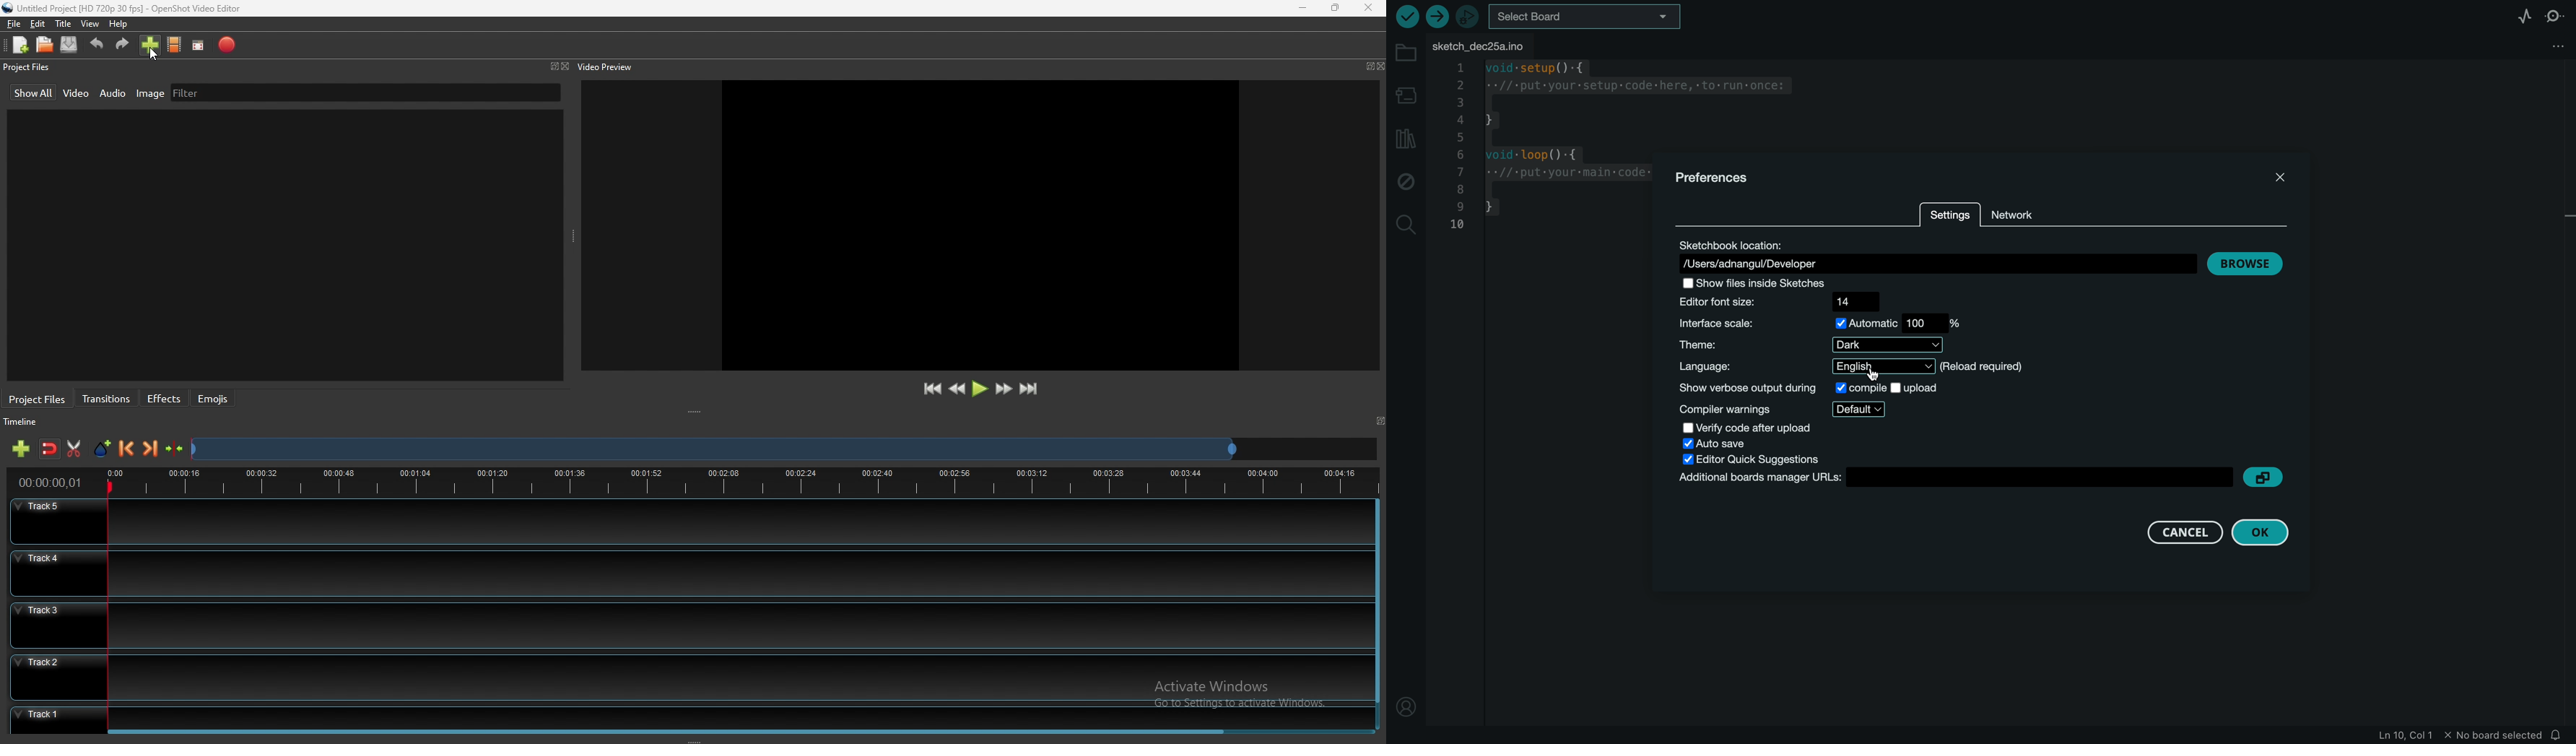 This screenshot has height=756, width=2576. What do you see at coordinates (63, 24) in the screenshot?
I see `title` at bounding box center [63, 24].